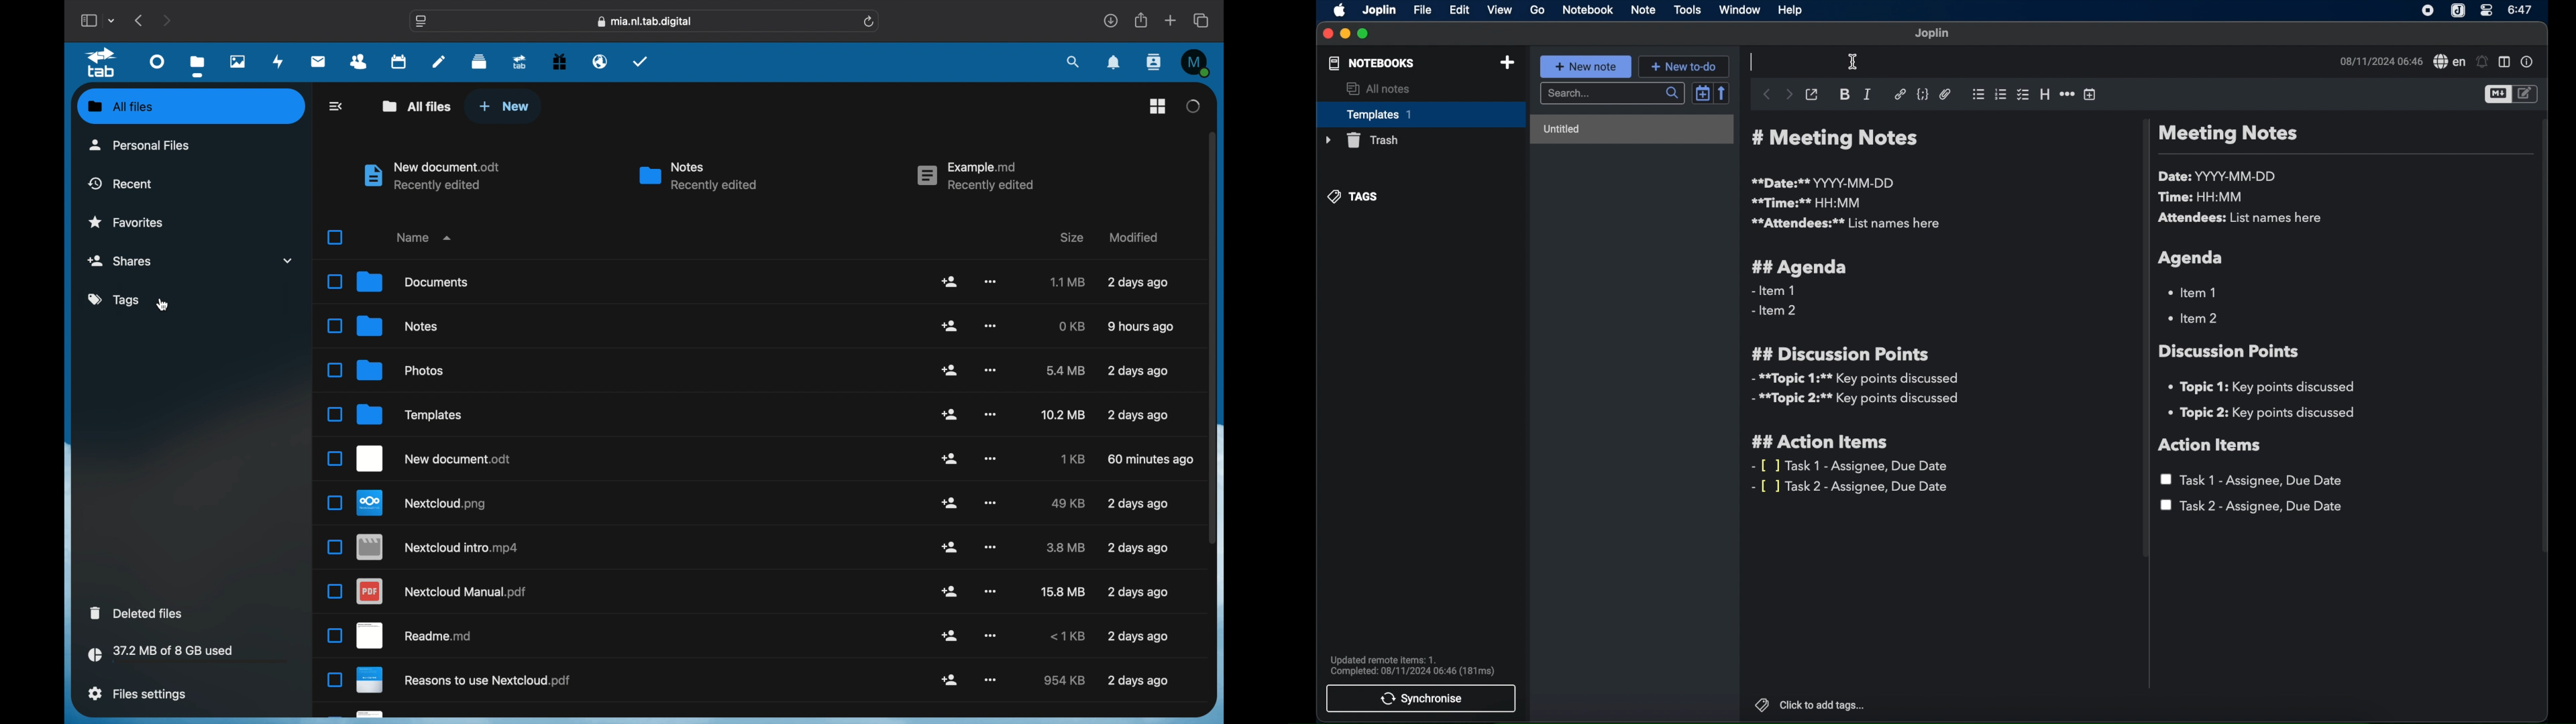 Image resolution: width=2576 pixels, height=728 pixels. Describe the element at coordinates (335, 636) in the screenshot. I see `Unselected checkbox` at that location.